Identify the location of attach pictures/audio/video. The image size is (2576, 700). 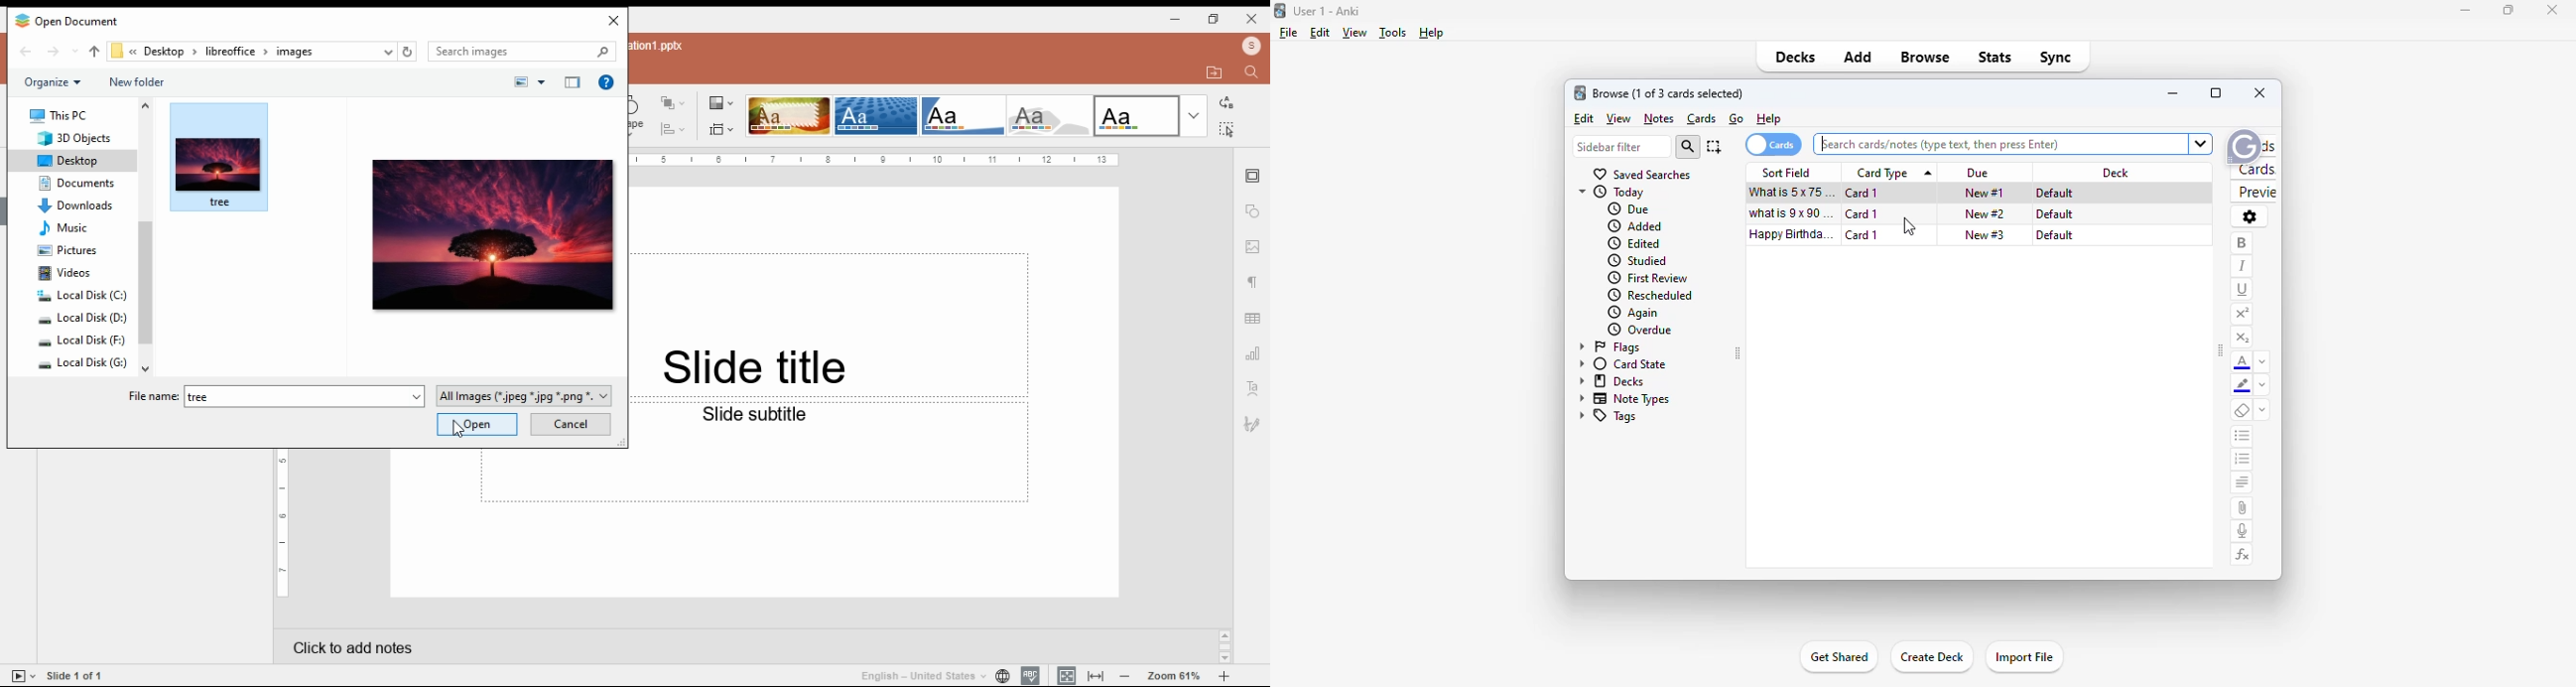
(2243, 508).